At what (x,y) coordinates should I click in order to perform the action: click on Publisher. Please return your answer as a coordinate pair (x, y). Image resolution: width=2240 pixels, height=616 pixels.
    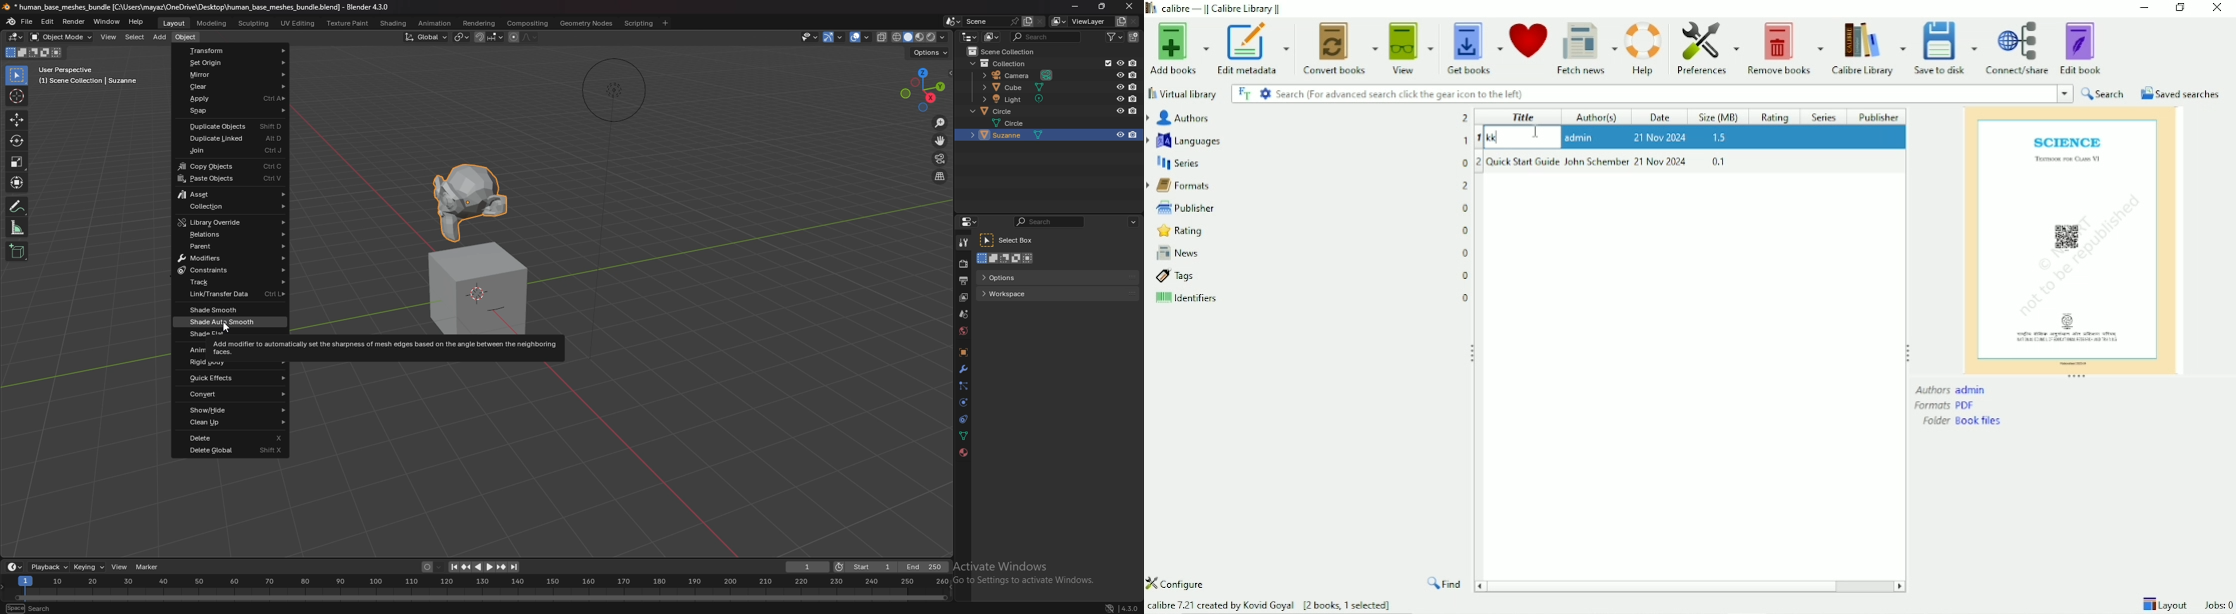
    Looking at the image, I should click on (1182, 206).